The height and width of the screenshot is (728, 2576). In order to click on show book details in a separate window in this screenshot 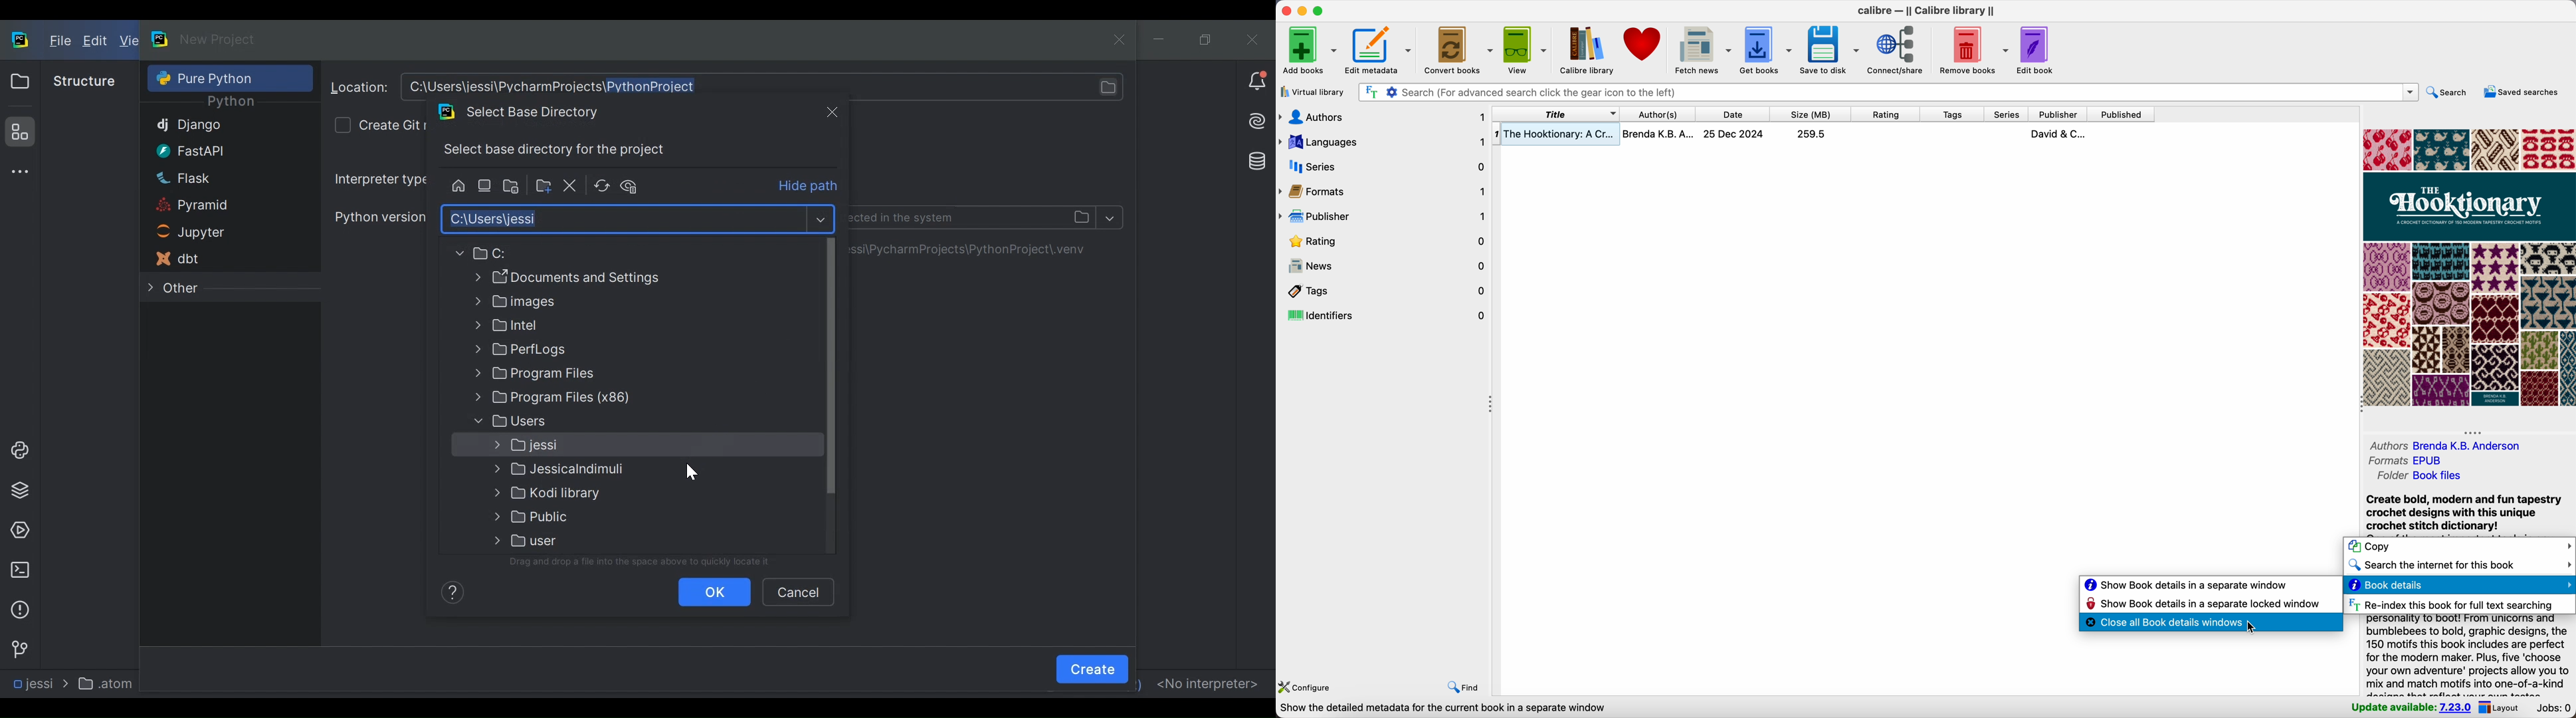, I will do `click(2185, 586)`.